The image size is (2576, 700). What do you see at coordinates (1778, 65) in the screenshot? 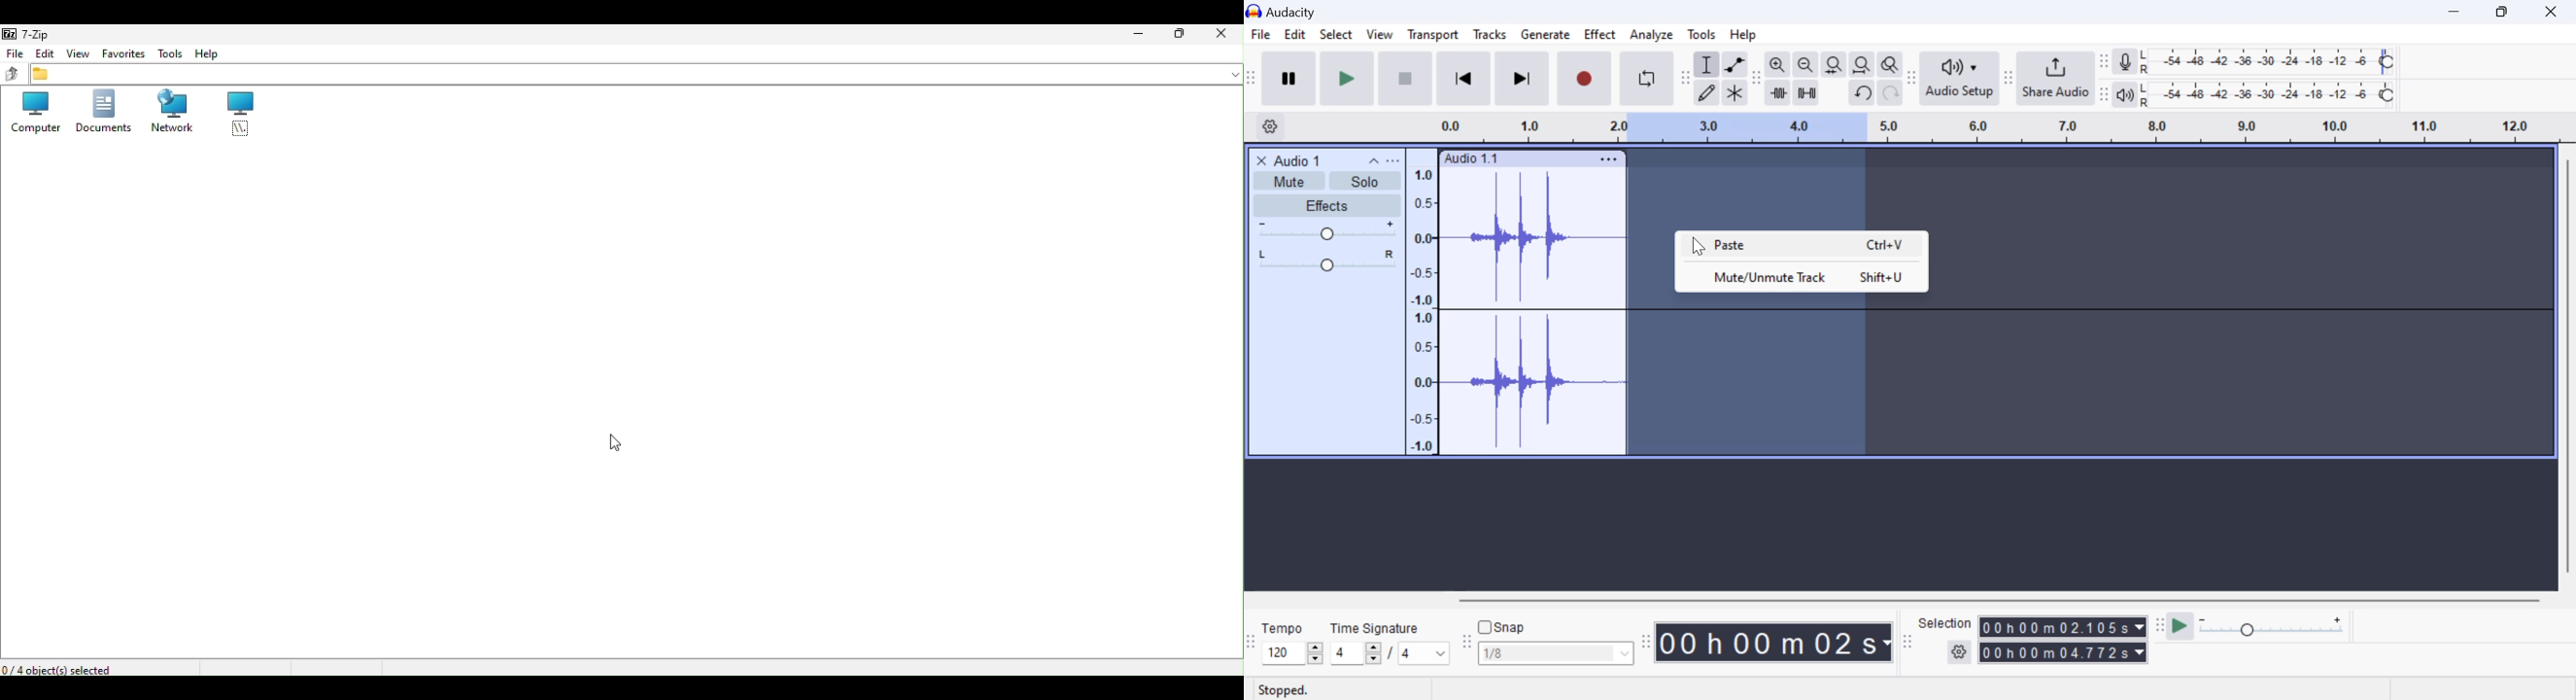
I see `zoom in` at bounding box center [1778, 65].